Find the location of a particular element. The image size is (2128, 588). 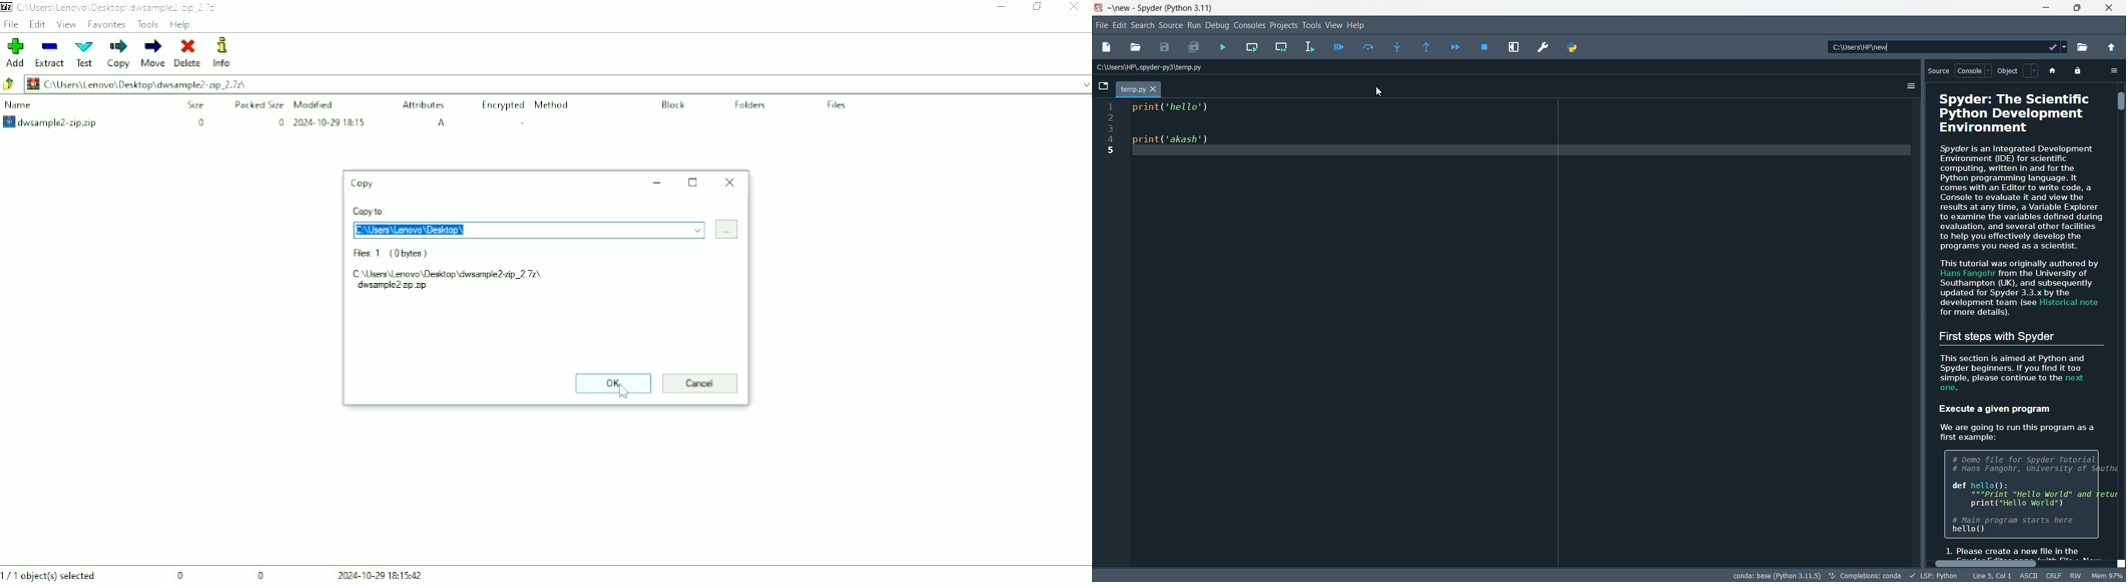

maximize current pane is located at coordinates (1516, 48).